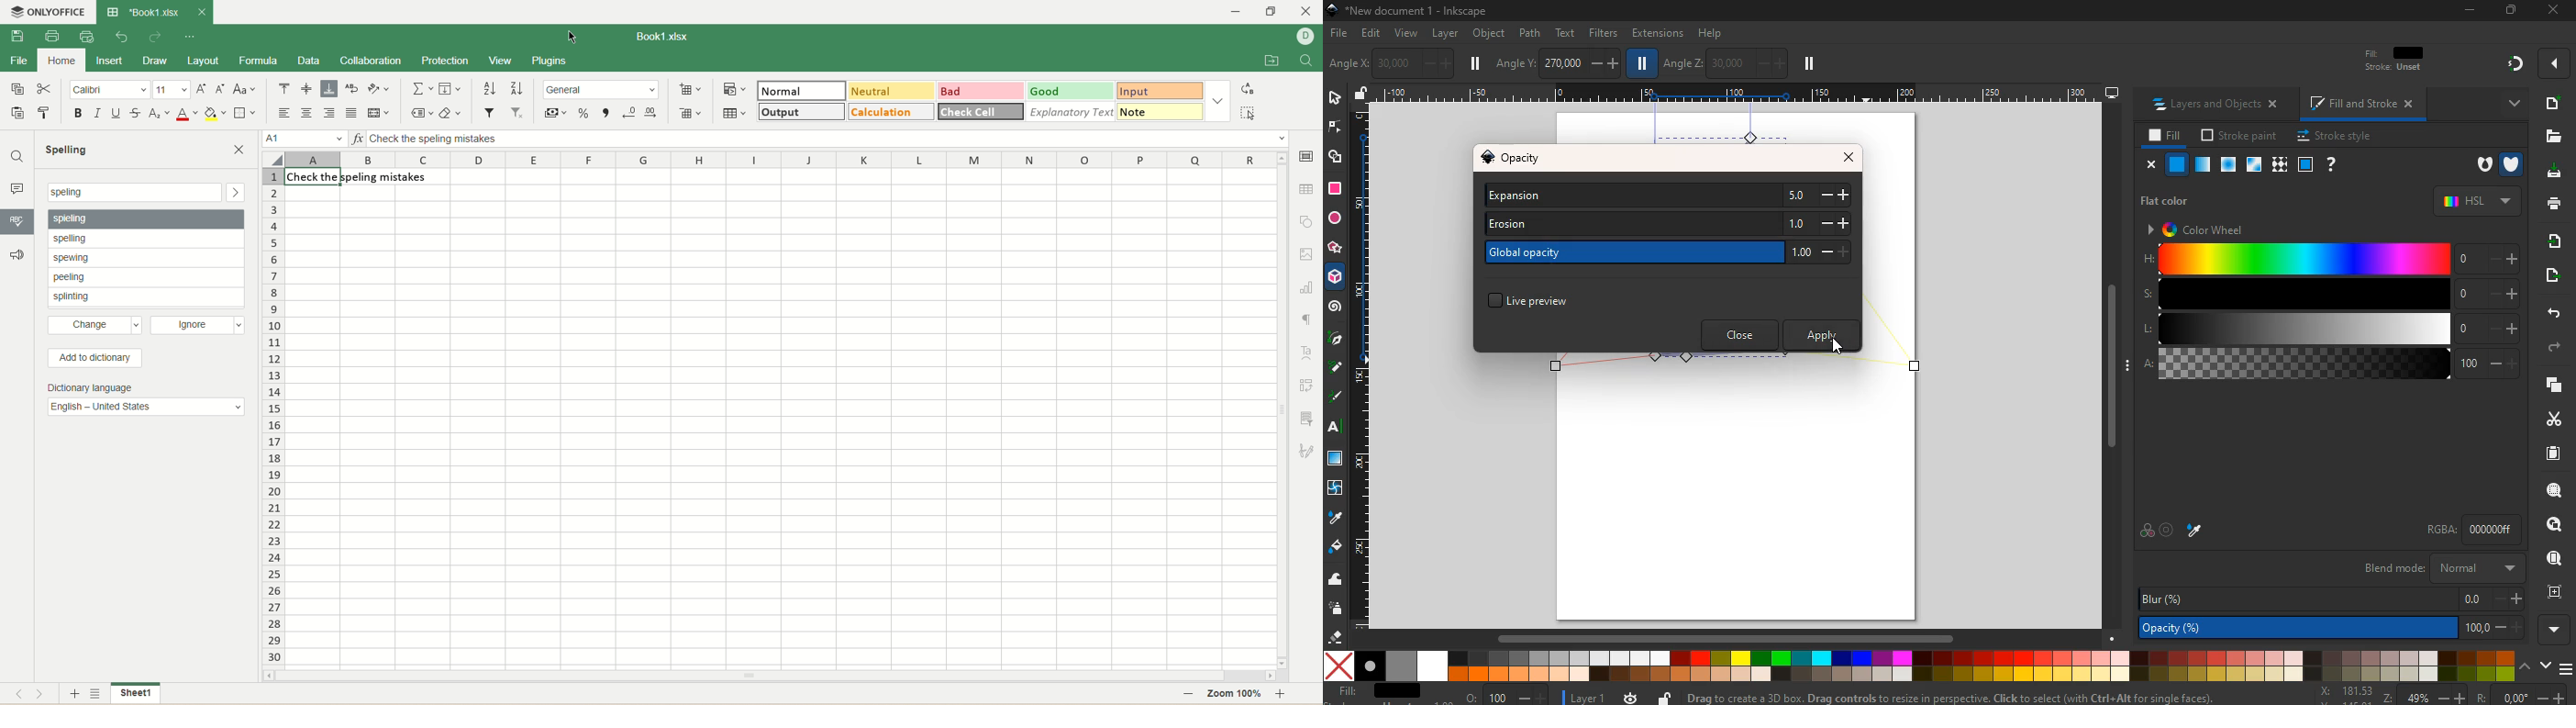  What do you see at coordinates (1362, 367) in the screenshot?
I see `Scale` at bounding box center [1362, 367].